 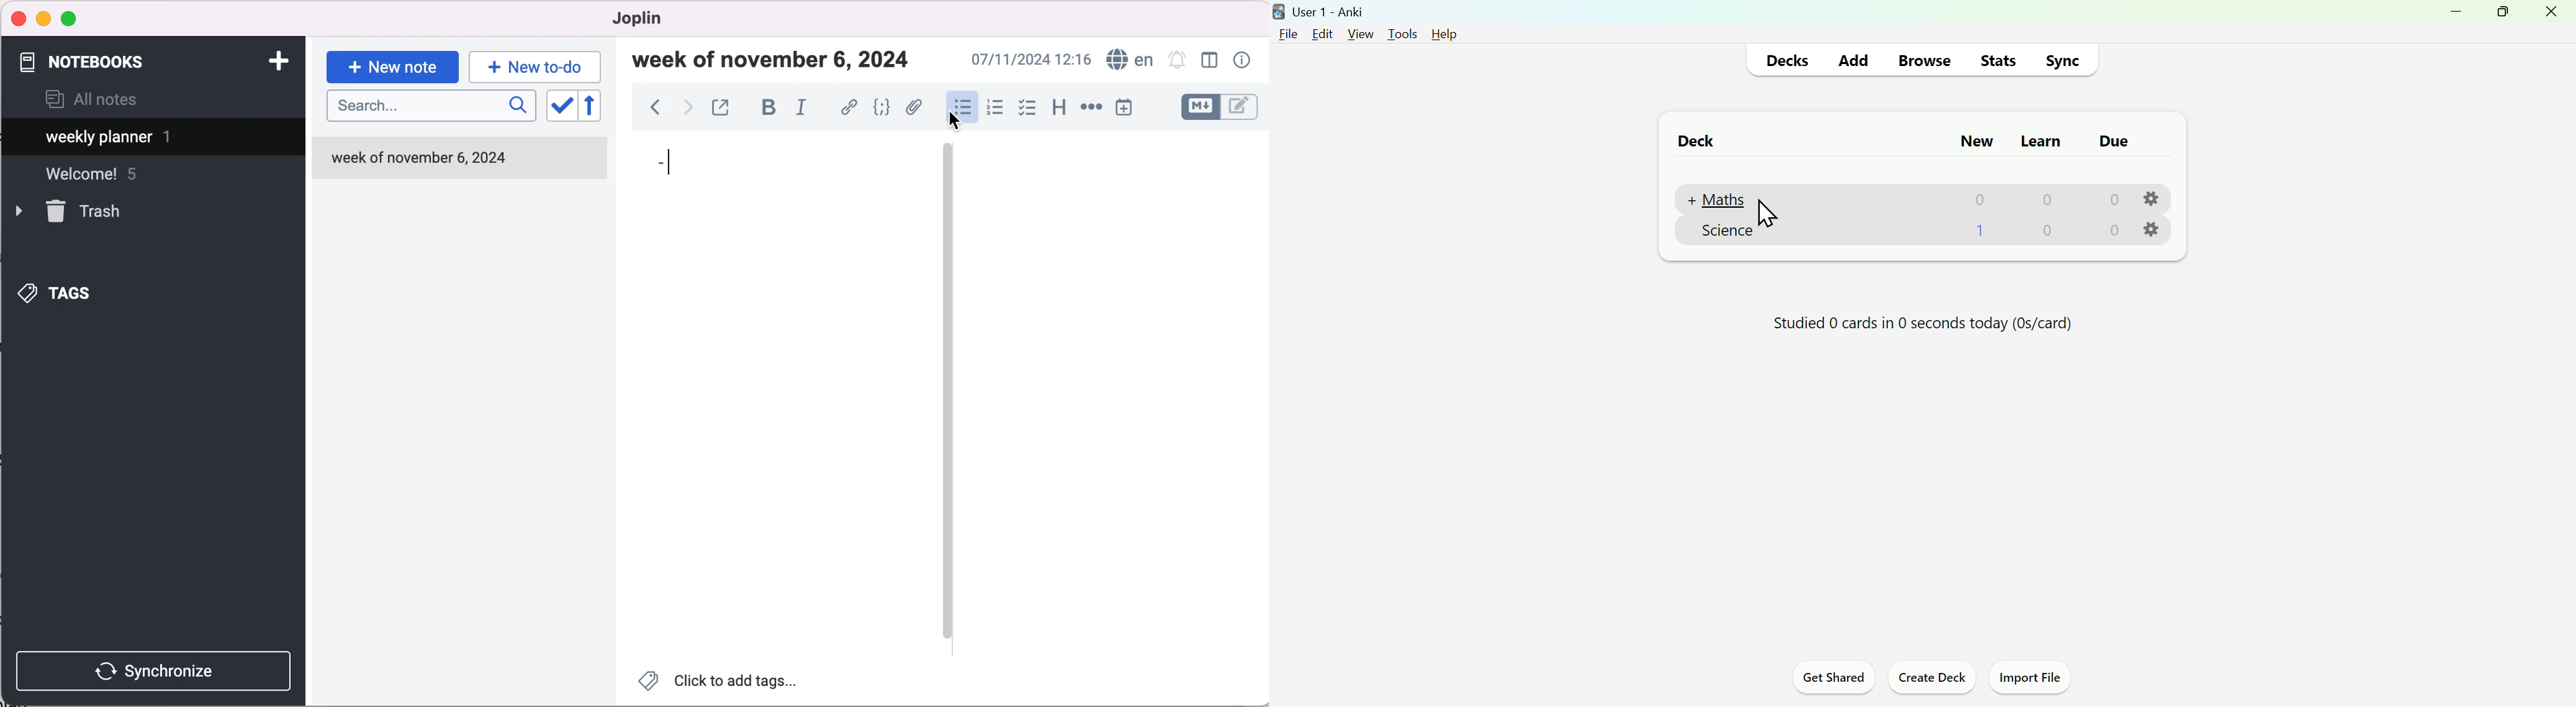 I want to click on minimize, so click(x=43, y=19).